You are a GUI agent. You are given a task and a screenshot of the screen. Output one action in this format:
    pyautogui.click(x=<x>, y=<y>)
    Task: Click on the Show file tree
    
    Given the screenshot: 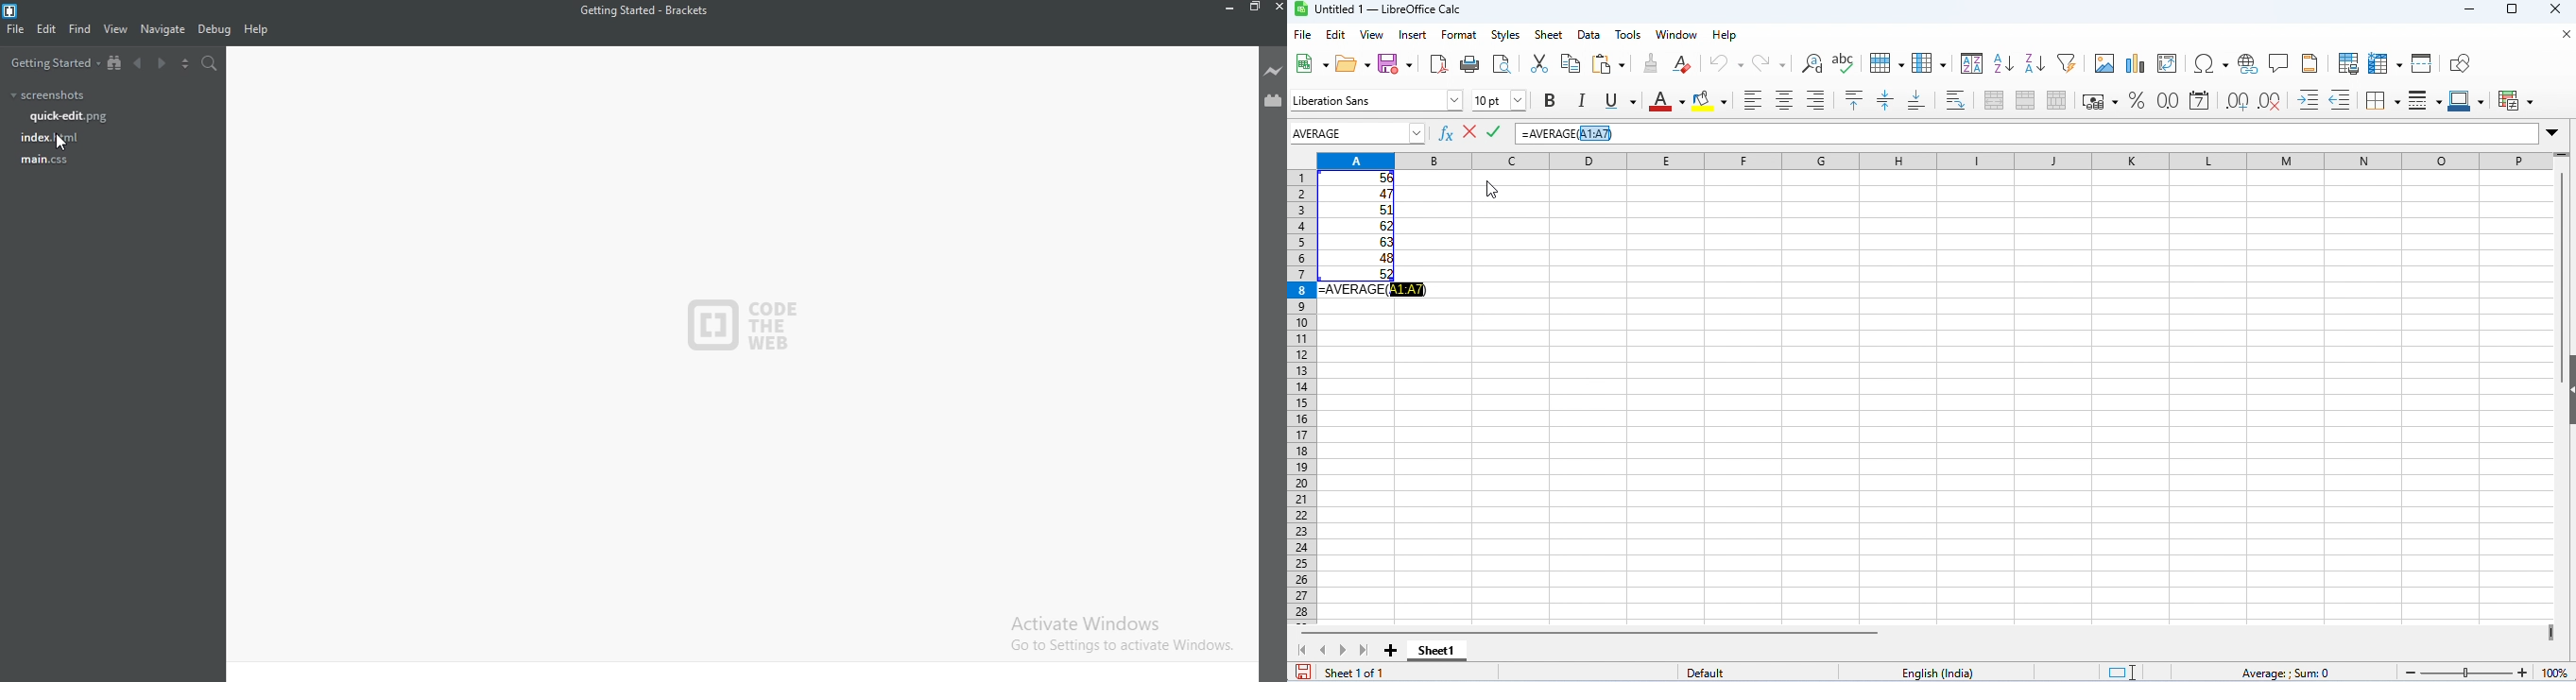 What is the action you would take?
    pyautogui.click(x=116, y=64)
    